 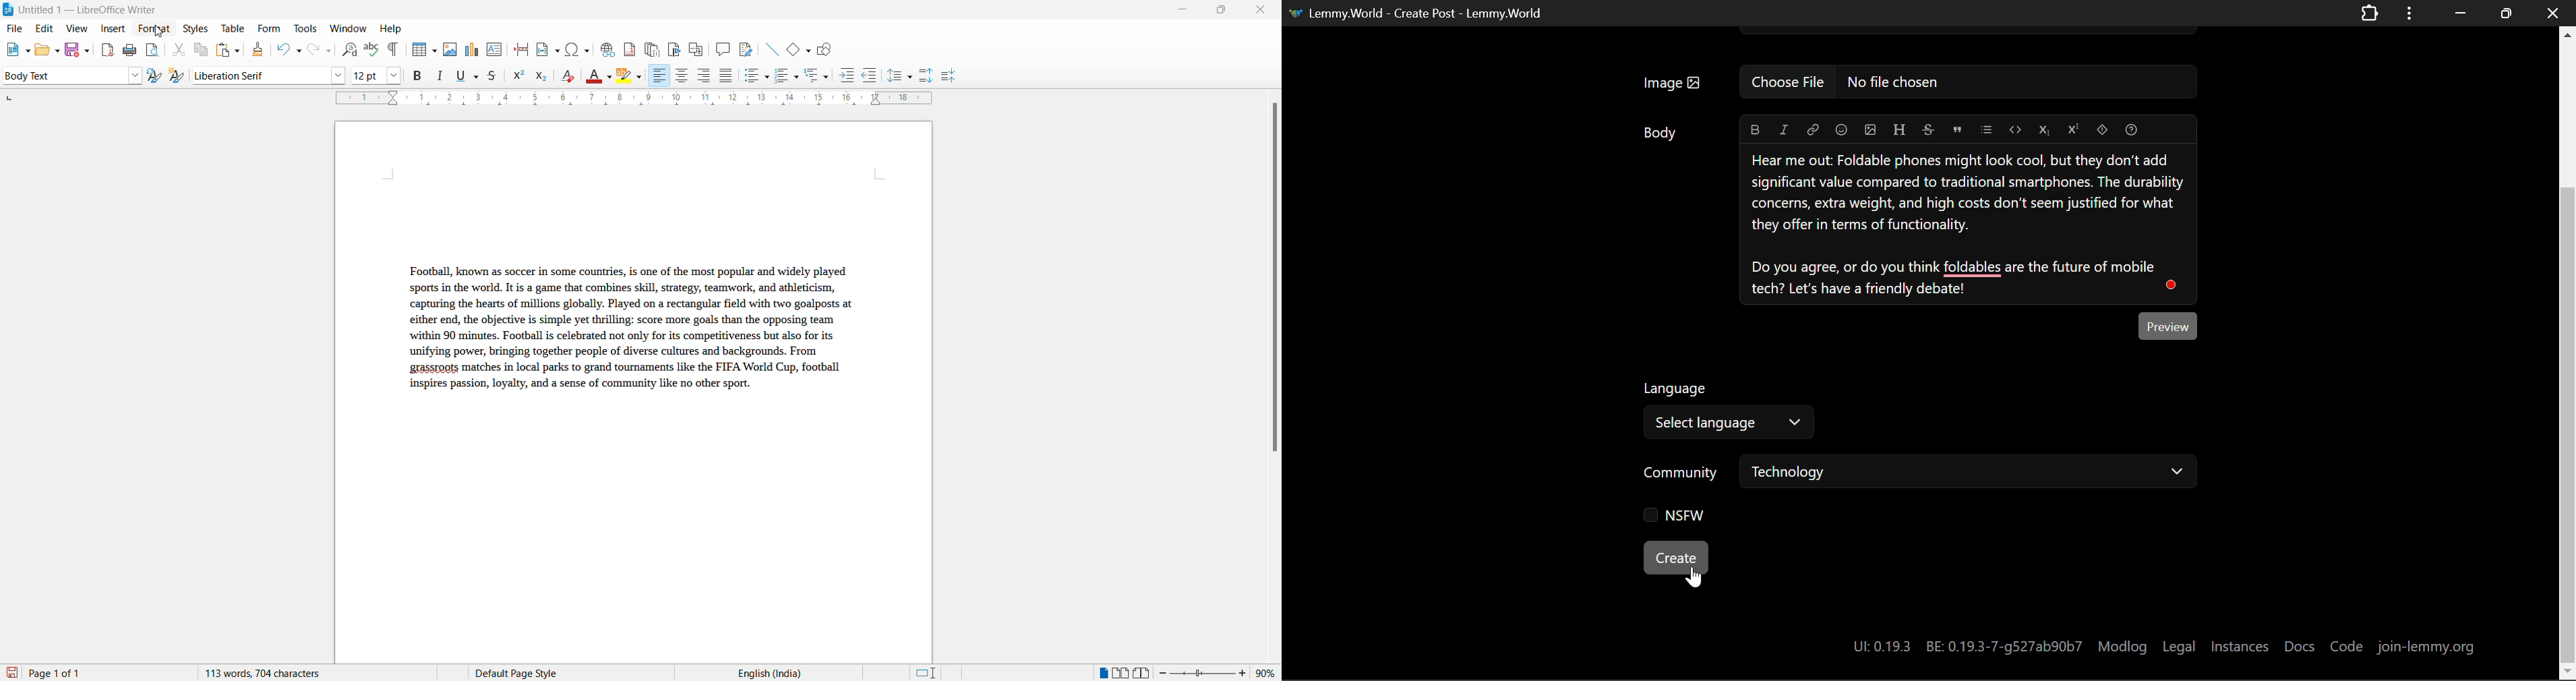 I want to click on close, so click(x=1264, y=11).